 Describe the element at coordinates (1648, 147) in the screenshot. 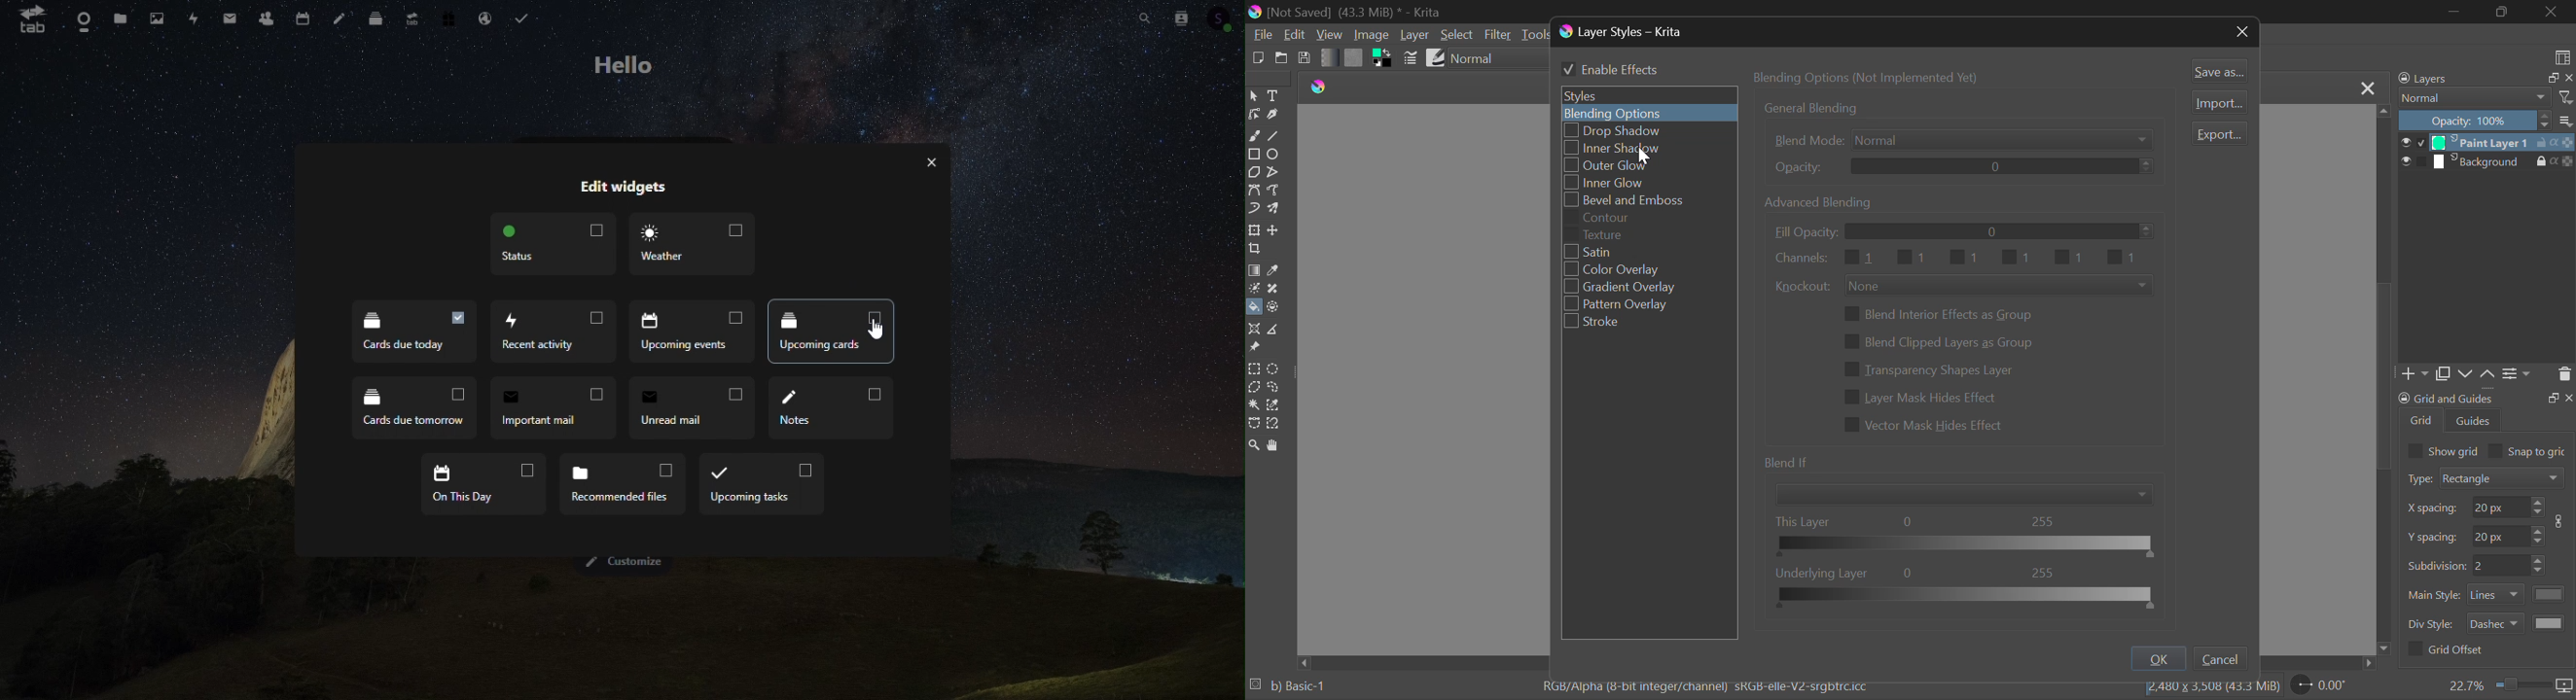

I see `Cursor on Inner Shadow` at that location.